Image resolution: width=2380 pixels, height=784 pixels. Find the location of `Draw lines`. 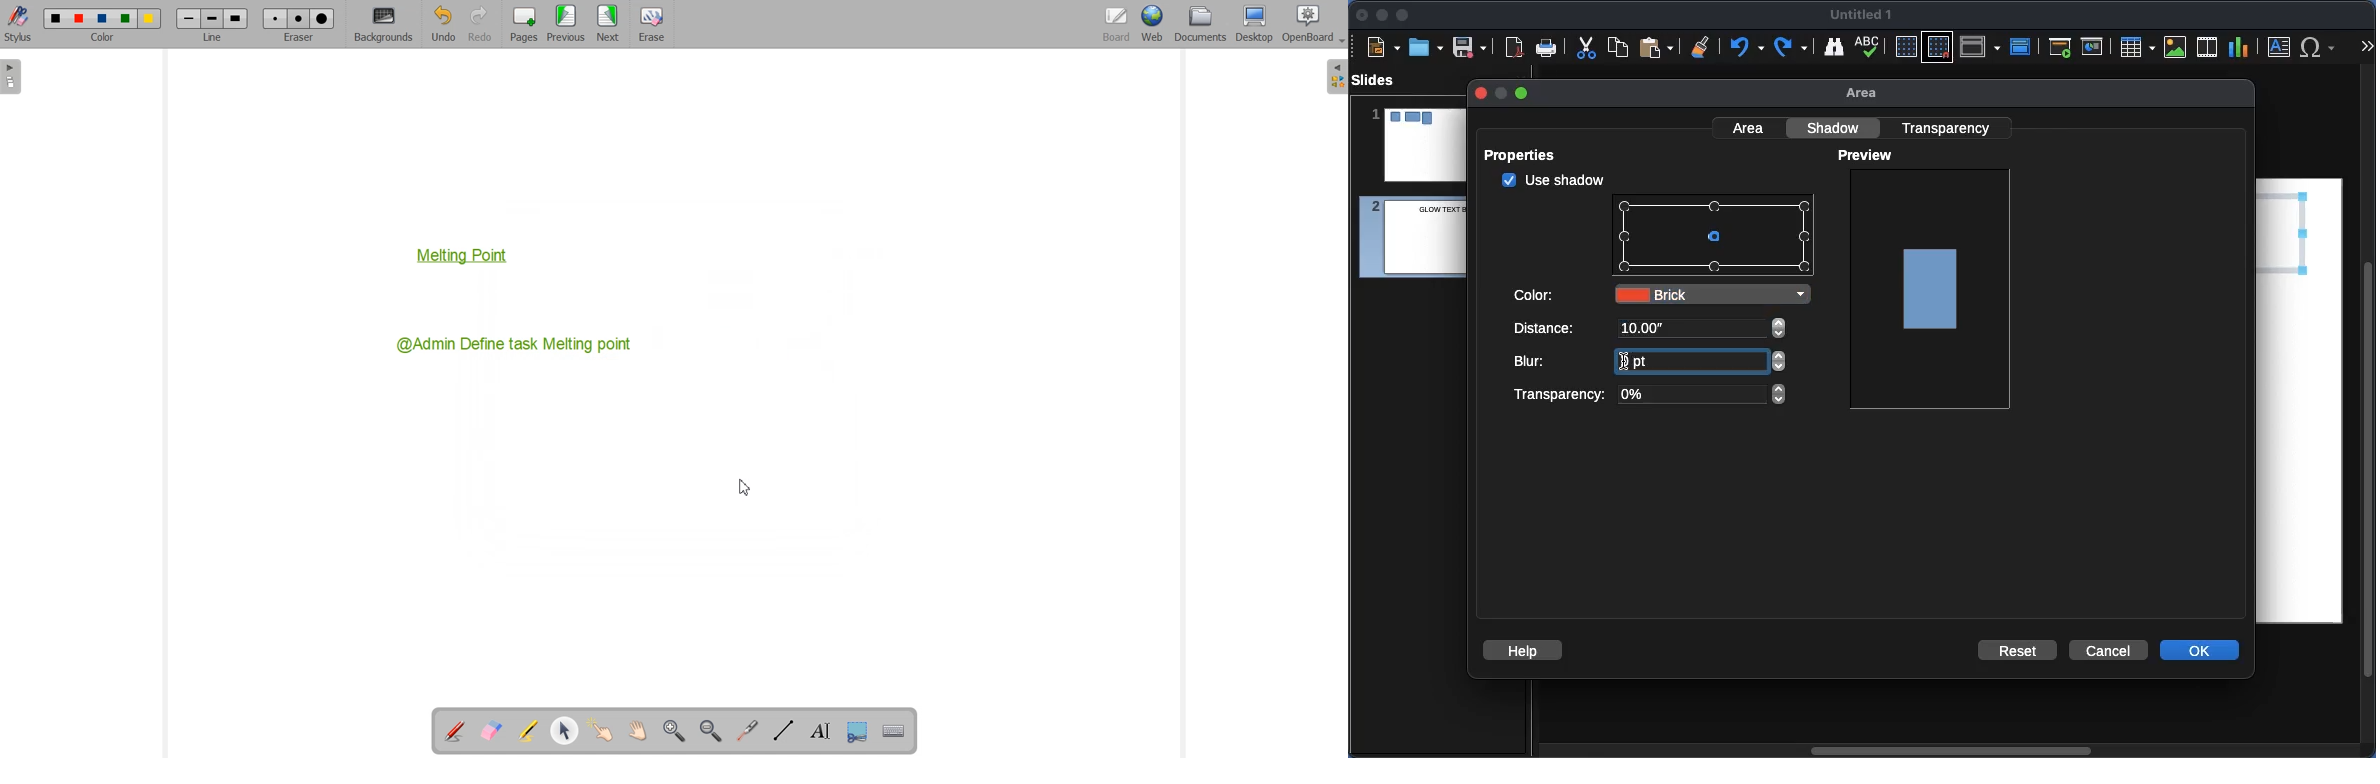

Draw lines is located at coordinates (783, 731).